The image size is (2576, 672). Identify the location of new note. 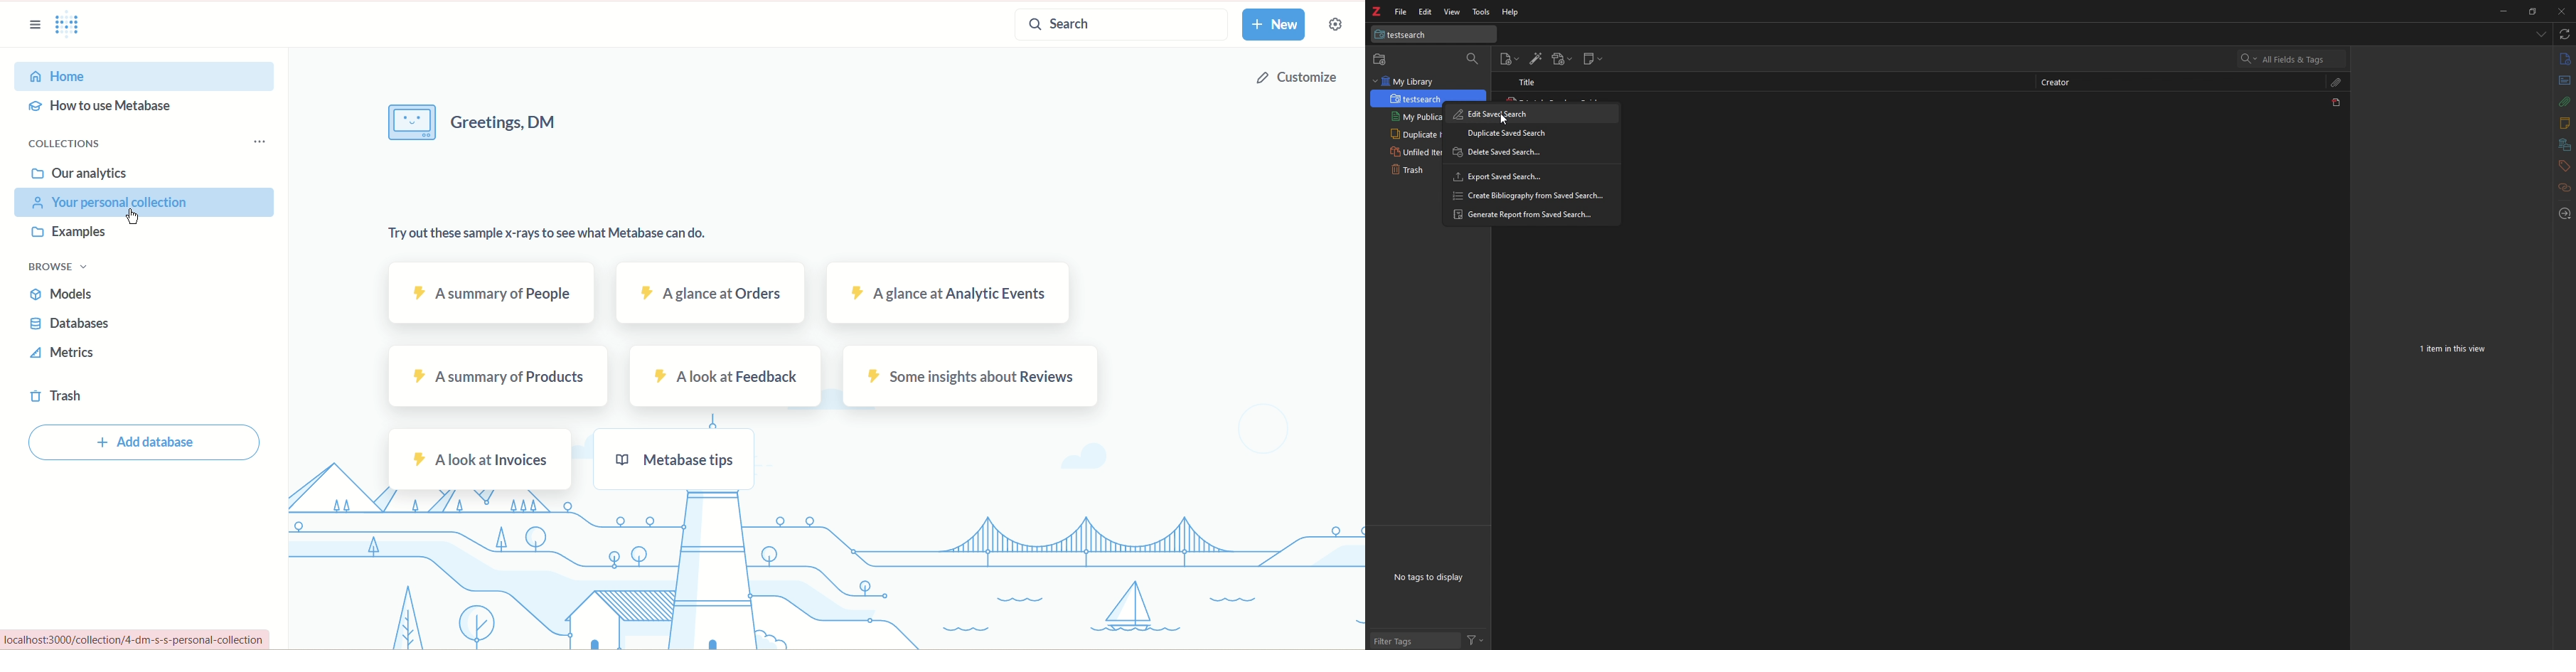
(1593, 59).